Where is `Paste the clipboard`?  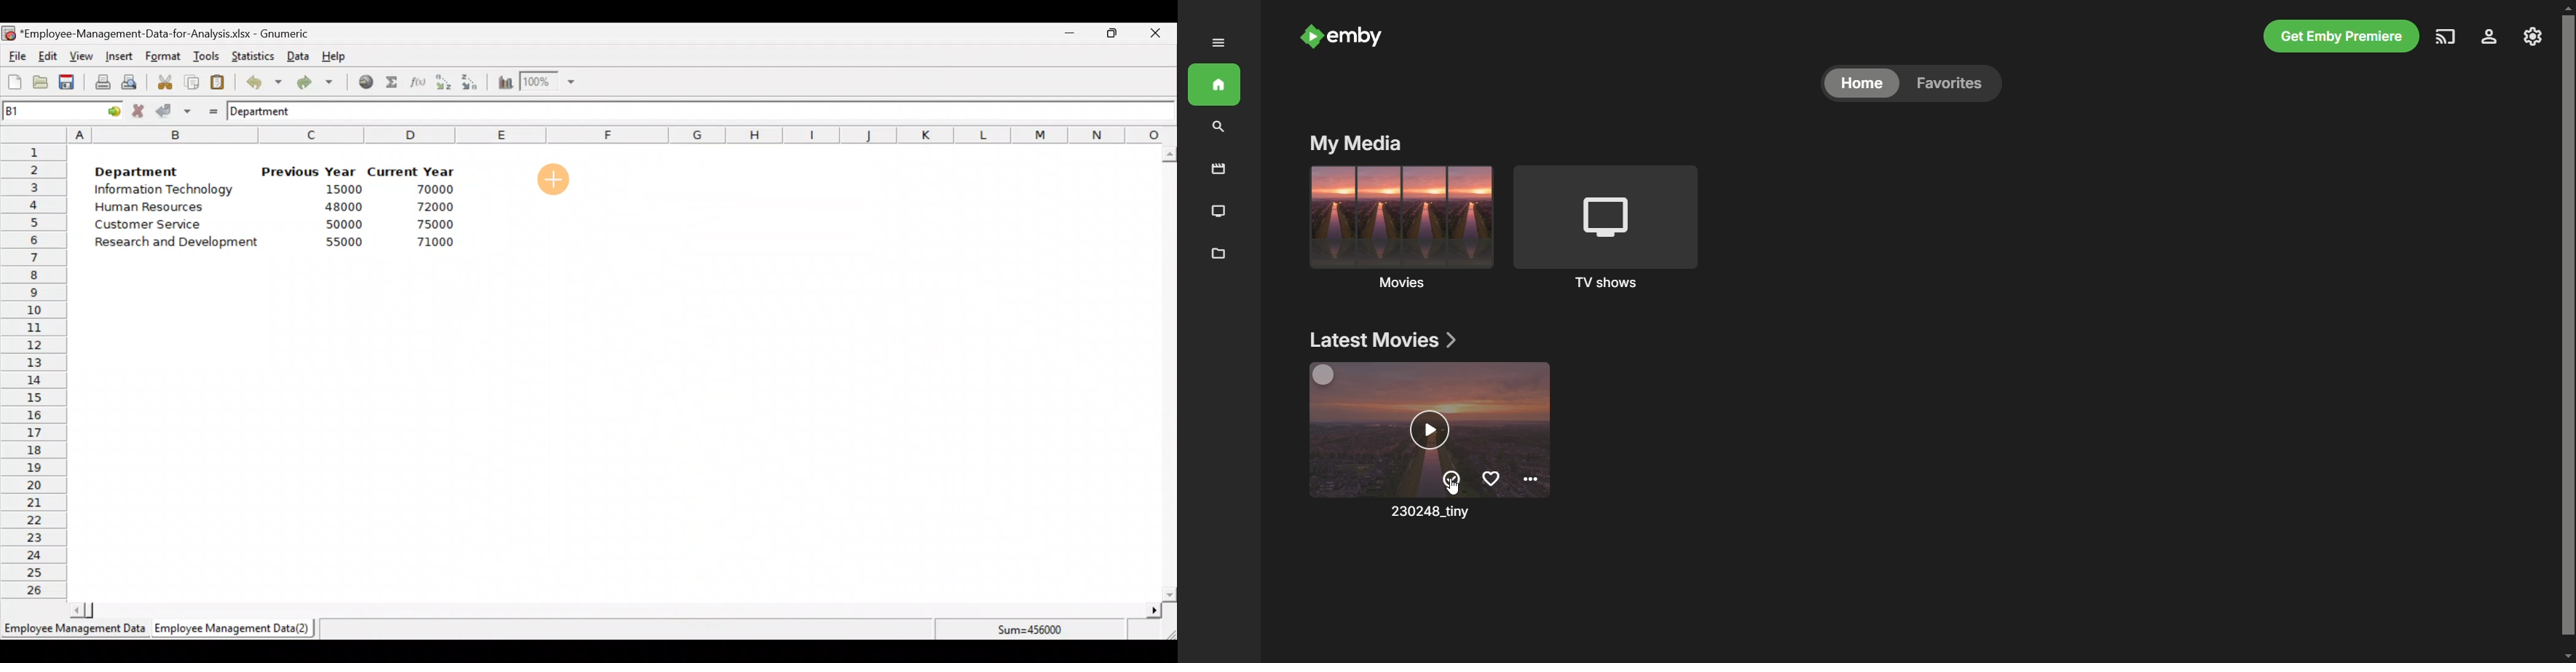 Paste the clipboard is located at coordinates (217, 82).